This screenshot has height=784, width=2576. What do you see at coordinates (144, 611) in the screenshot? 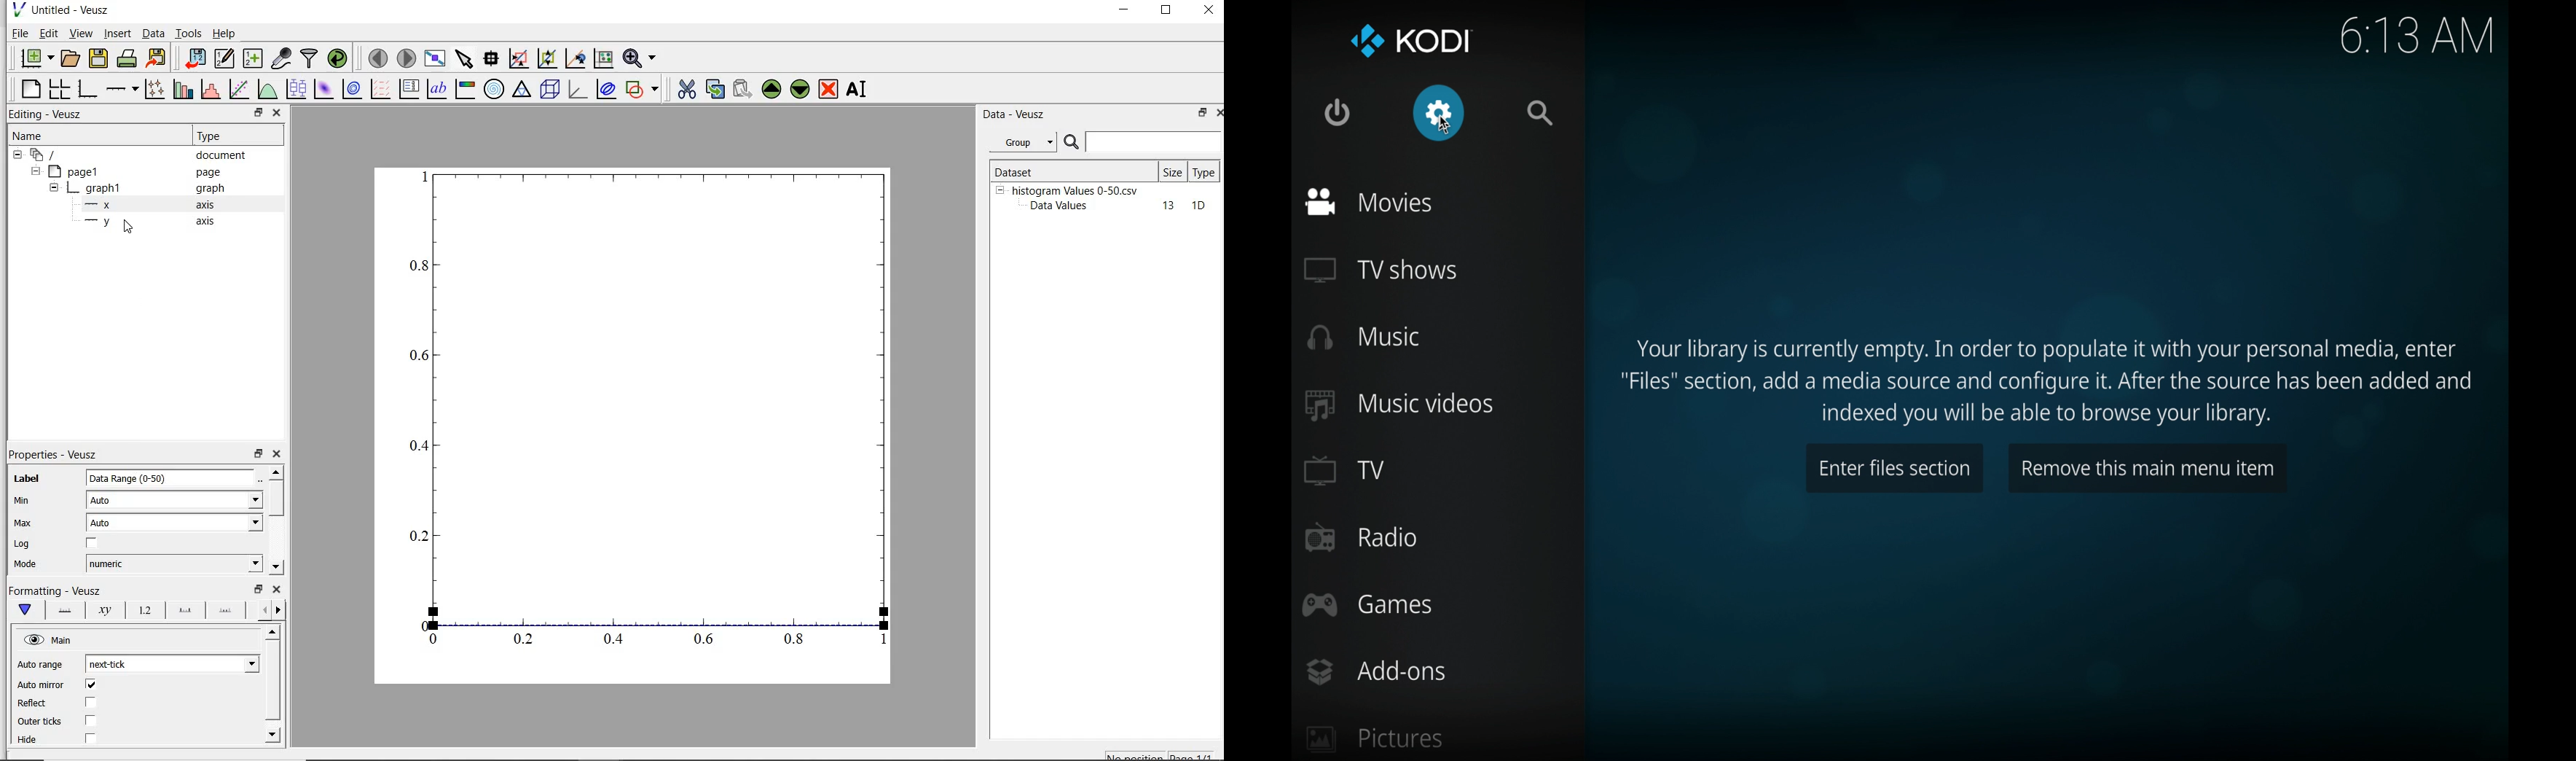
I see `tick label` at bounding box center [144, 611].